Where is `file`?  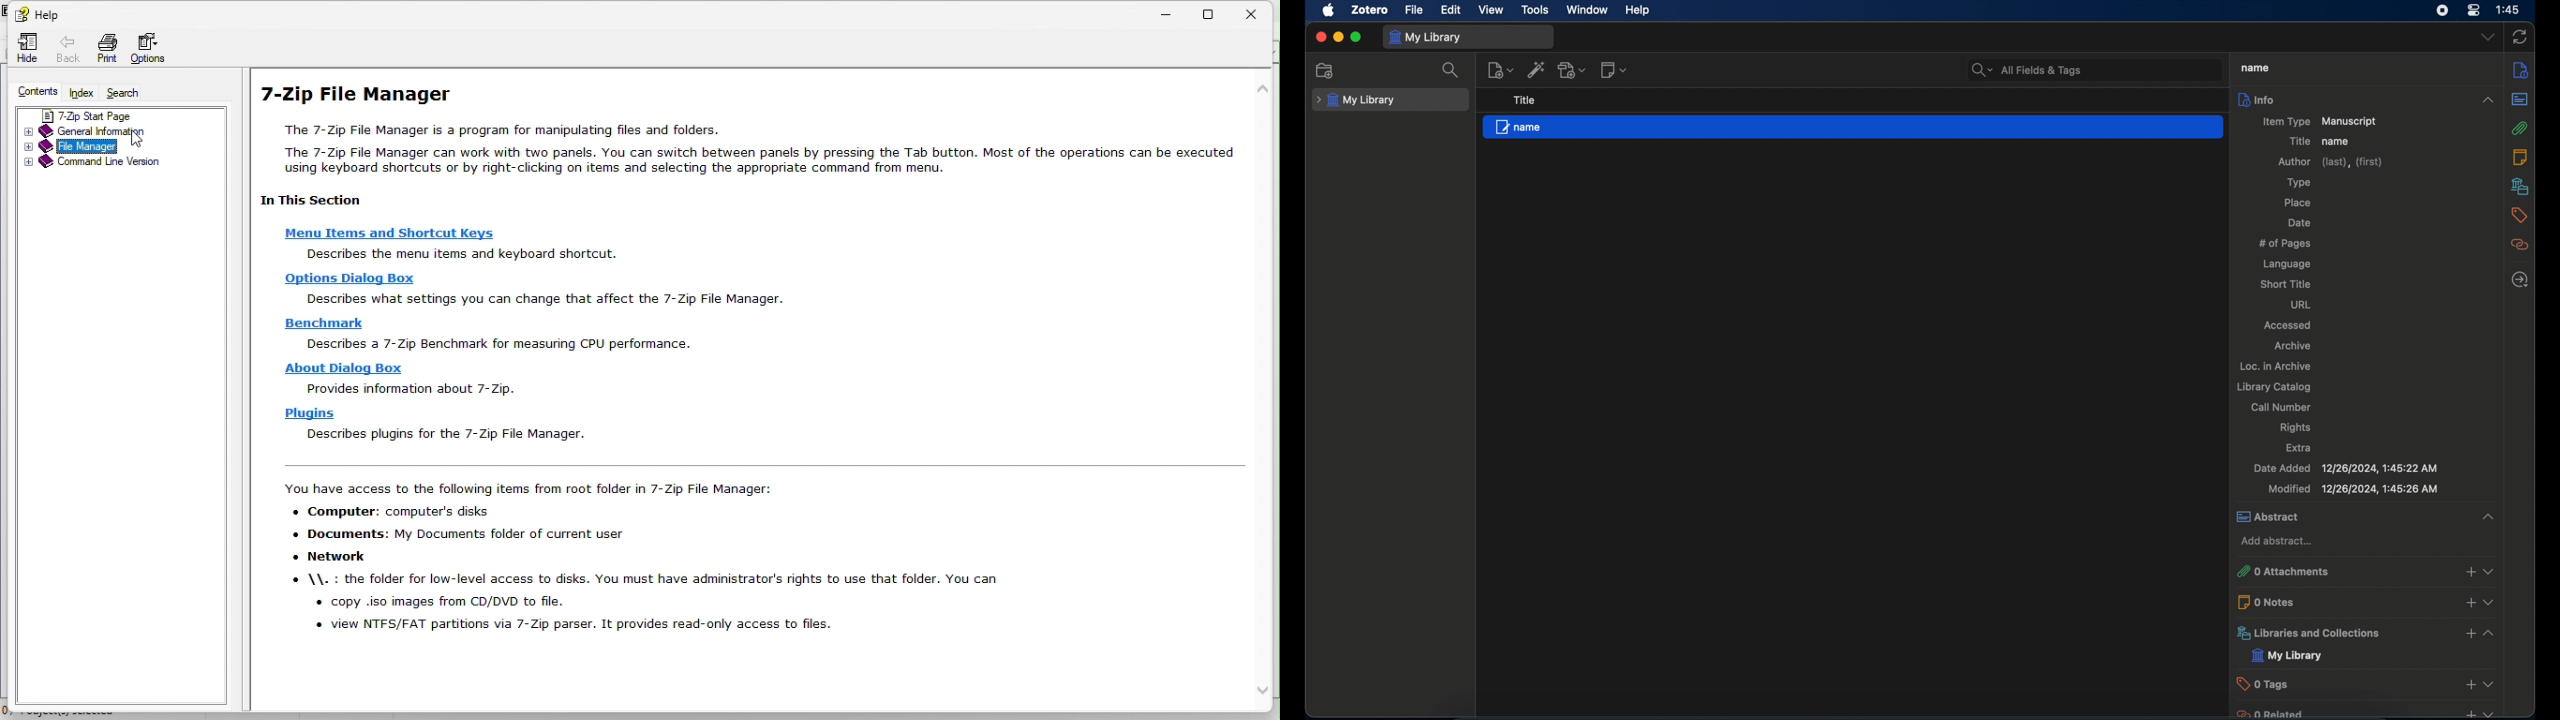 file is located at coordinates (1415, 9).